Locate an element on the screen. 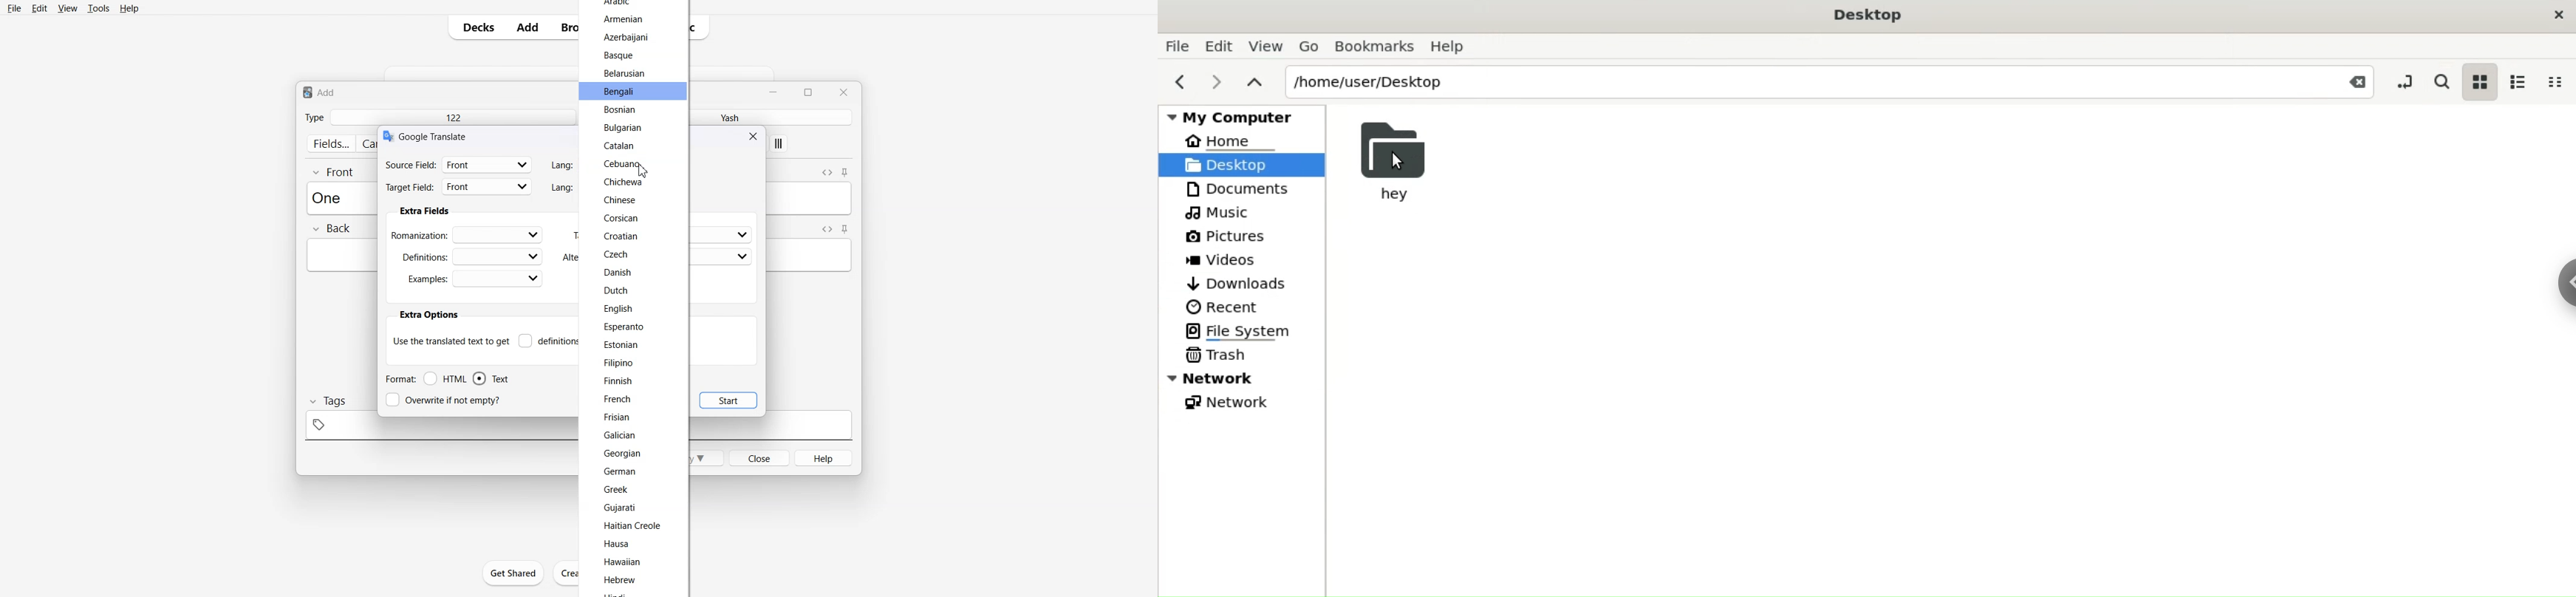 This screenshot has width=2576, height=616. Bosnian is located at coordinates (622, 111).